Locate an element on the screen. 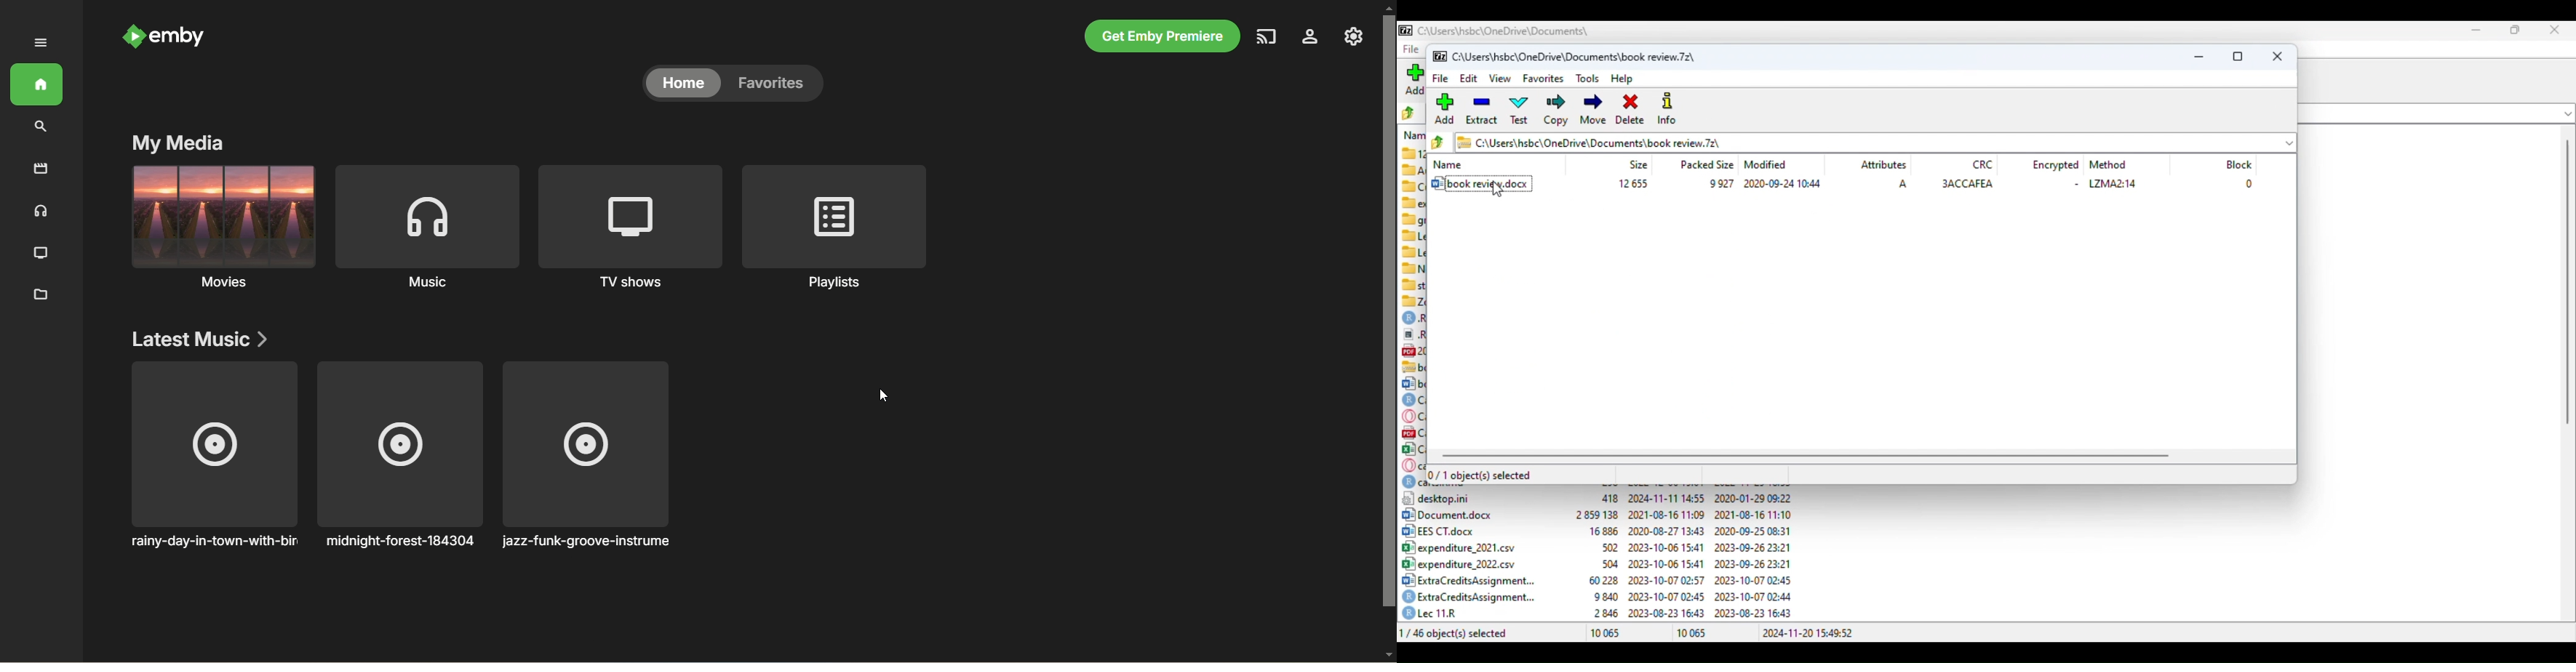  method is located at coordinates (2109, 165).